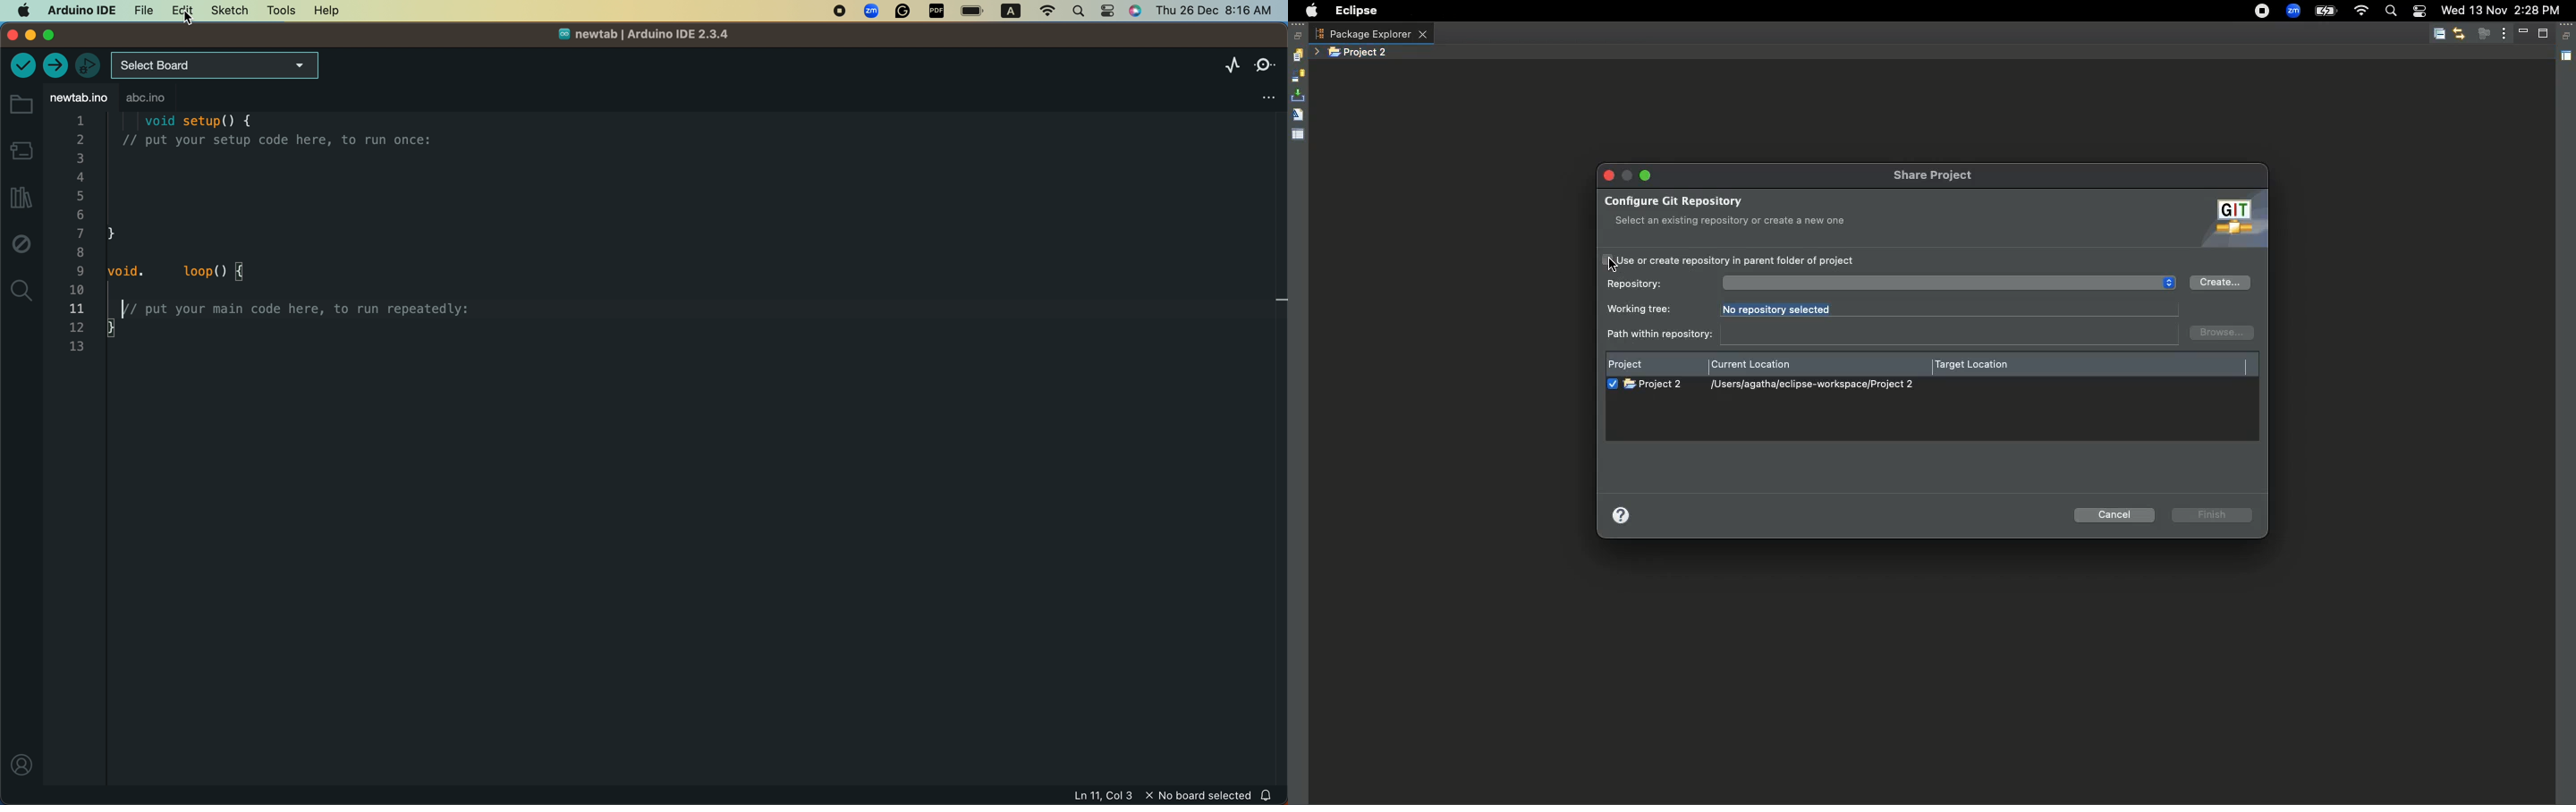  I want to click on OS control, so click(1055, 156).